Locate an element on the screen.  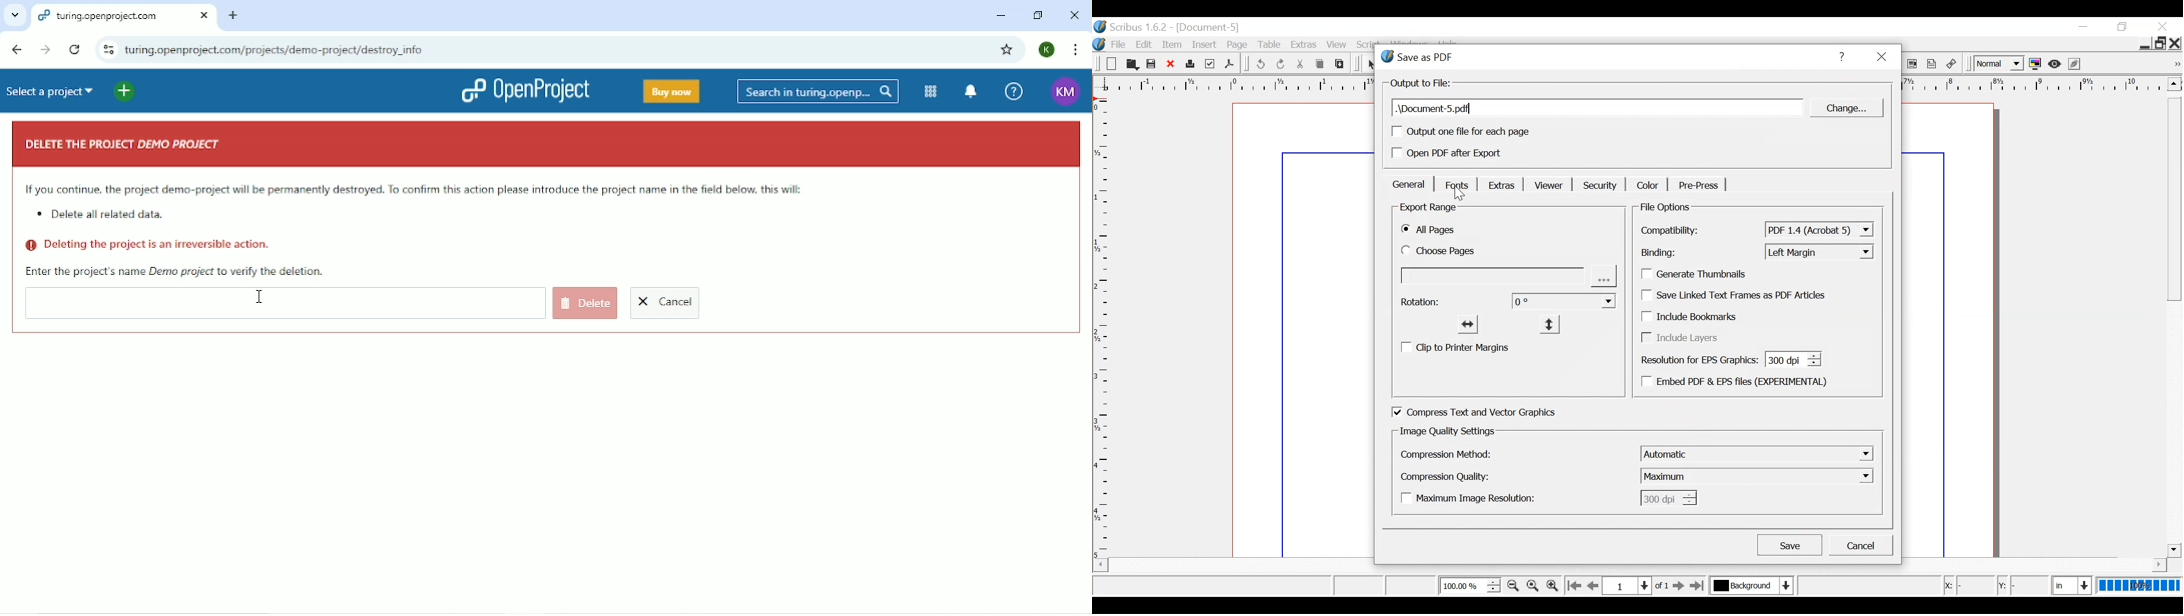
General is located at coordinates (1408, 184).